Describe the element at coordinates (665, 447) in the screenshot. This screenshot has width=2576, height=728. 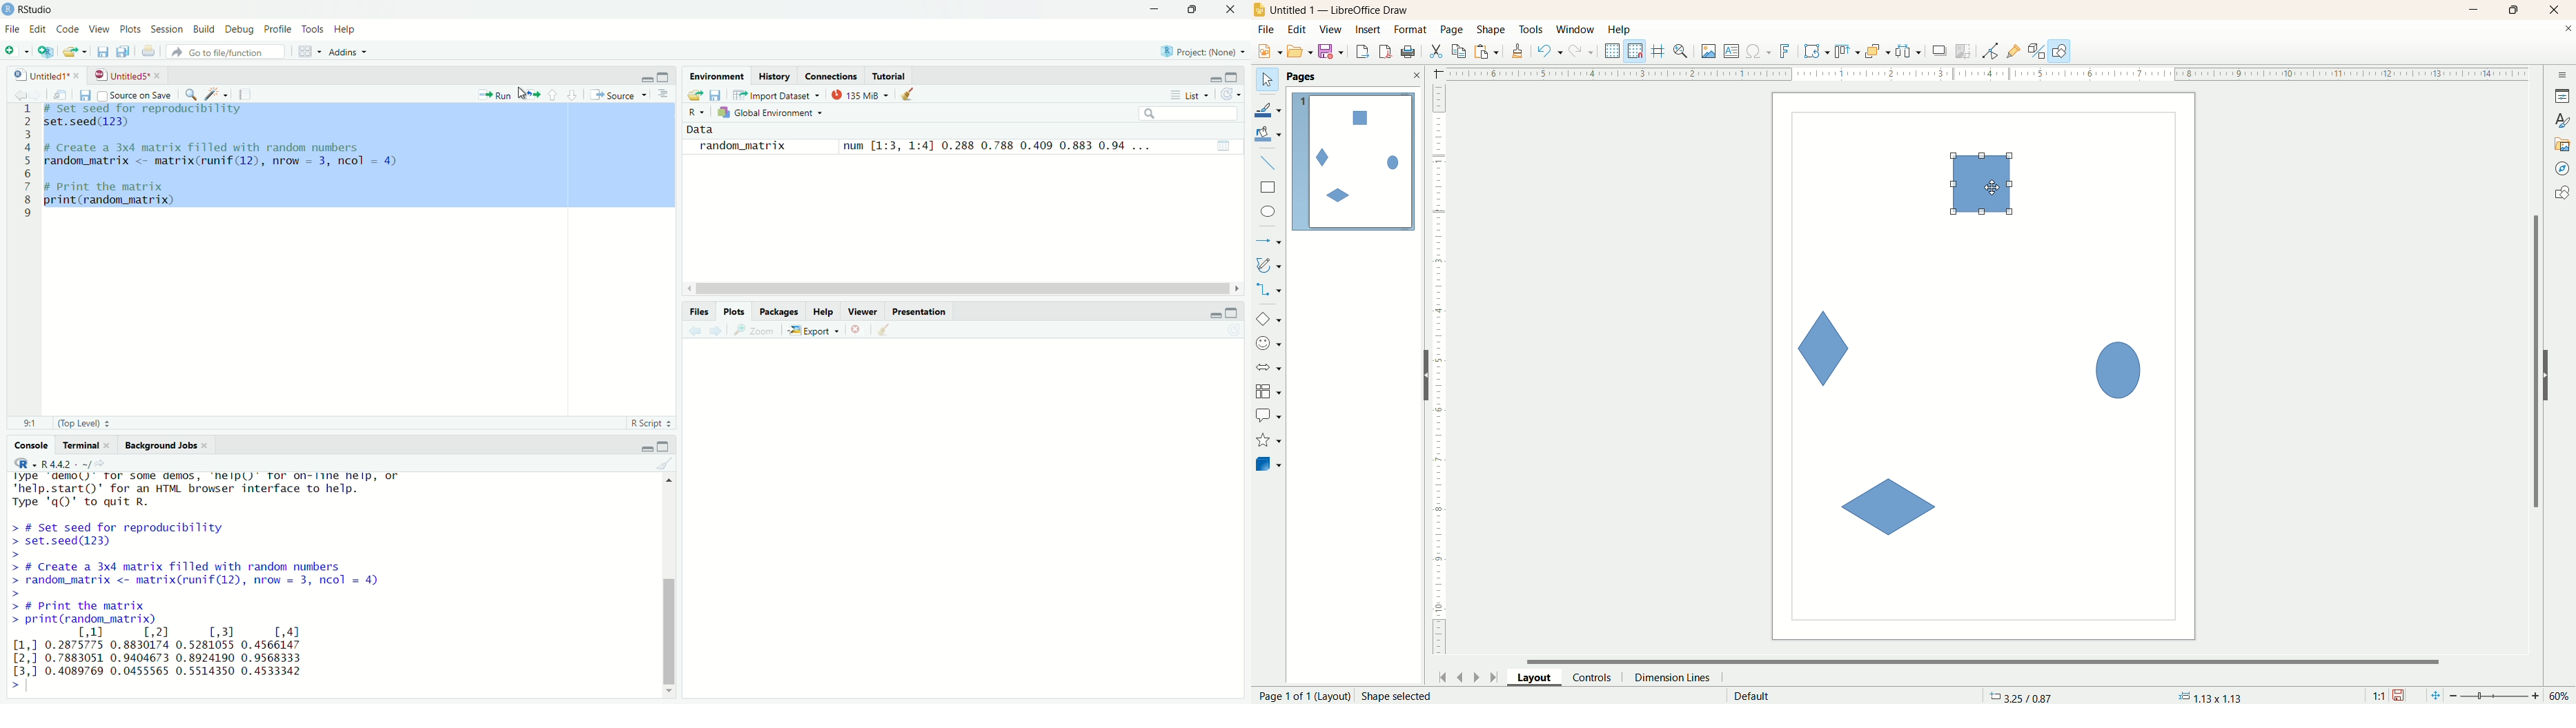
I see `maximise` at that location.